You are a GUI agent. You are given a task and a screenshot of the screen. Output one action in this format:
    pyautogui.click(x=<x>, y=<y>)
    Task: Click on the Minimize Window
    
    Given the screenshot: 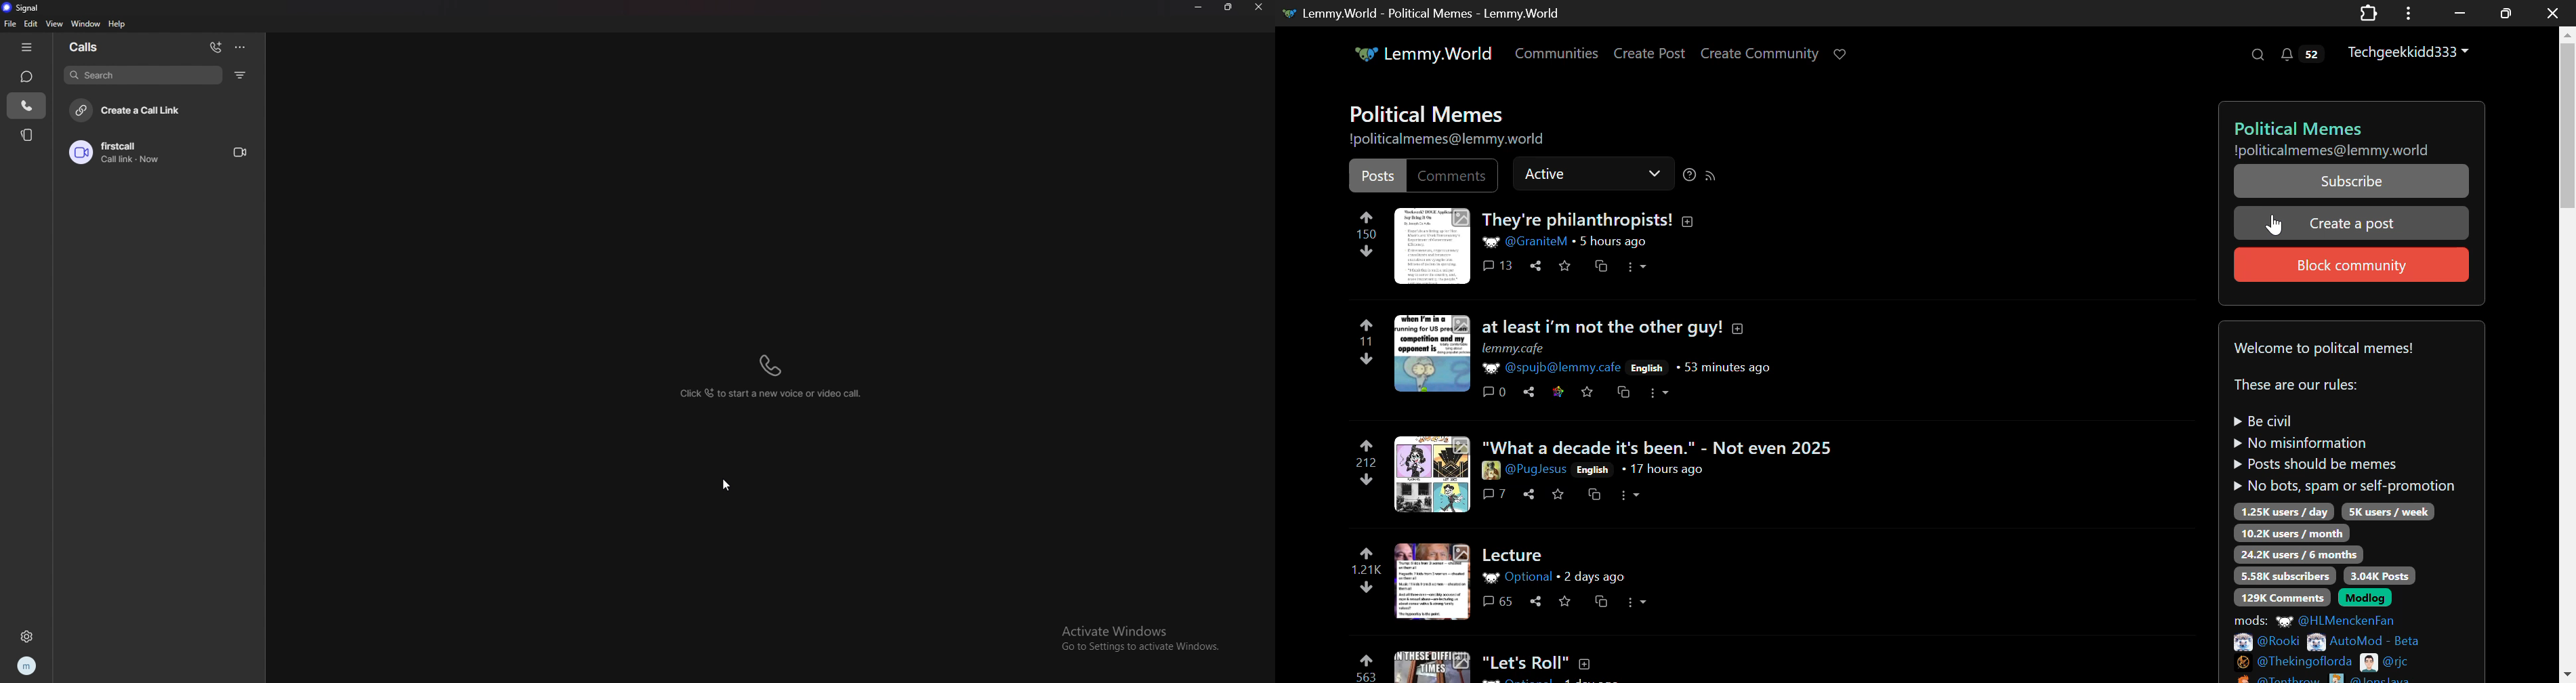 What is the action you would take?
    pyautogui.click(x=2504, y=14)
    